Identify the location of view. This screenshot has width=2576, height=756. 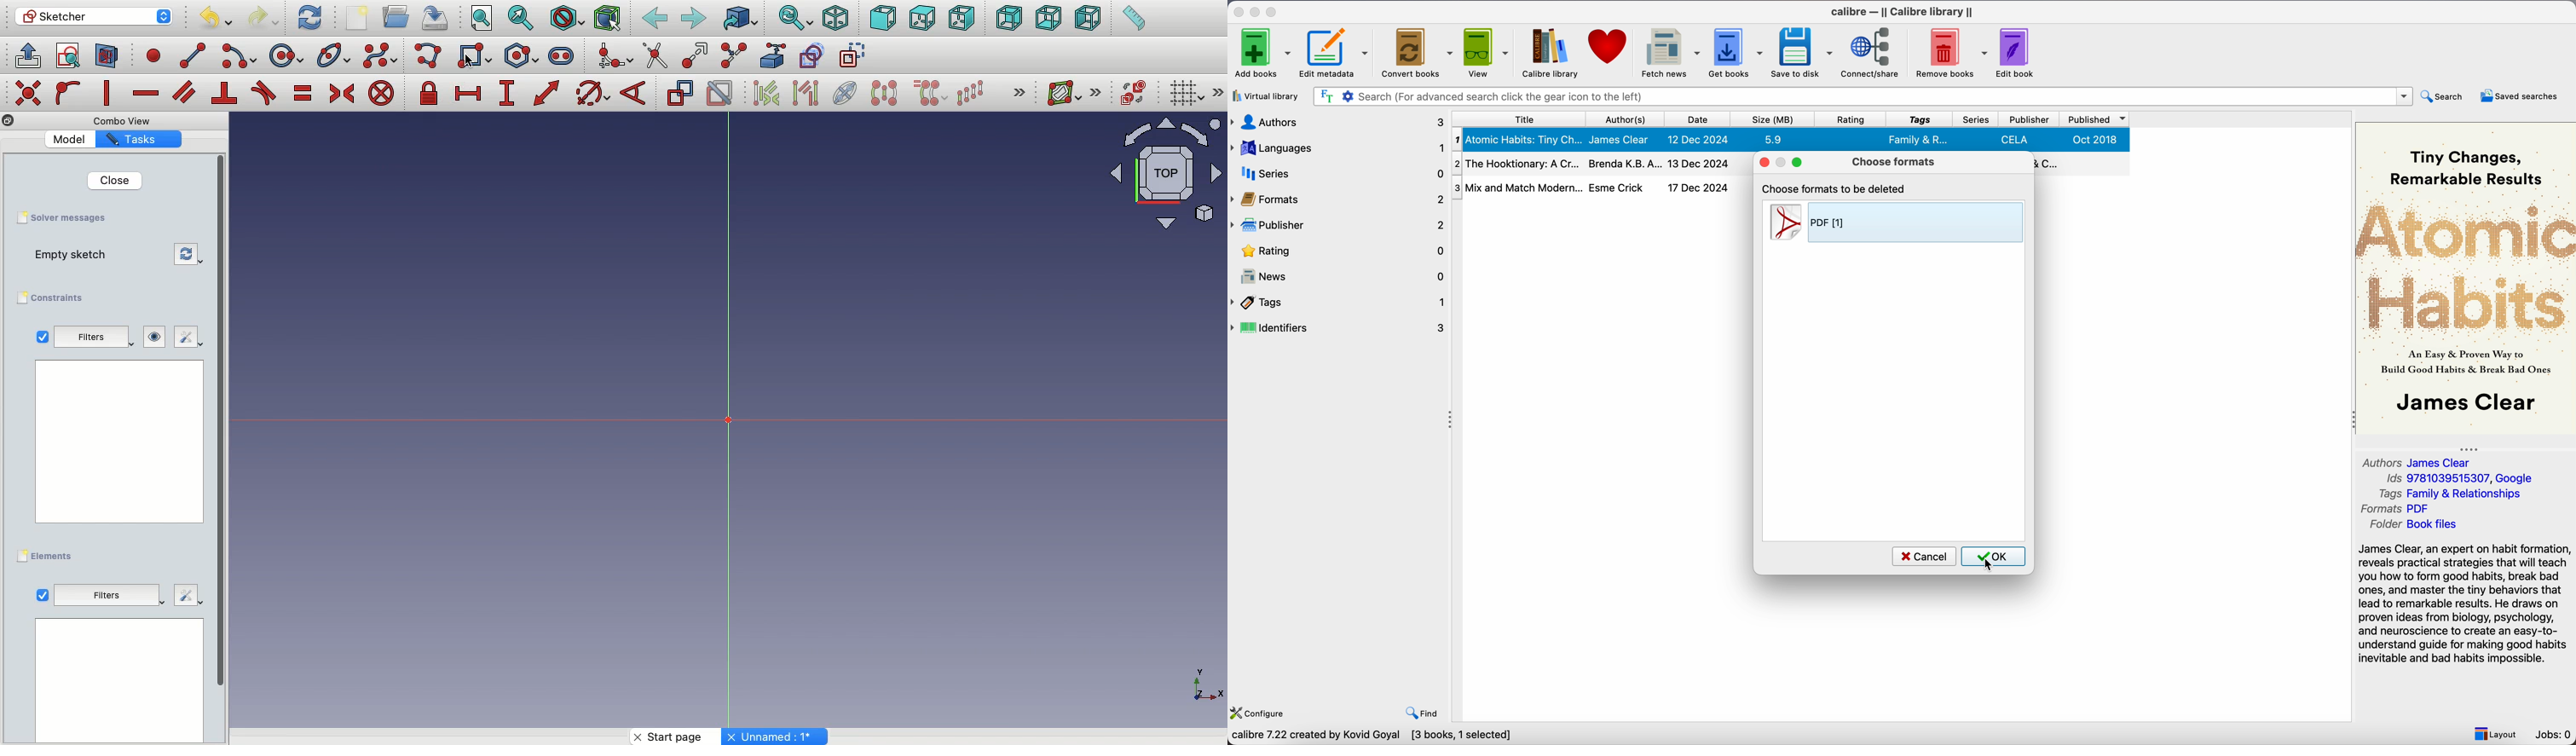
(1486, 52).